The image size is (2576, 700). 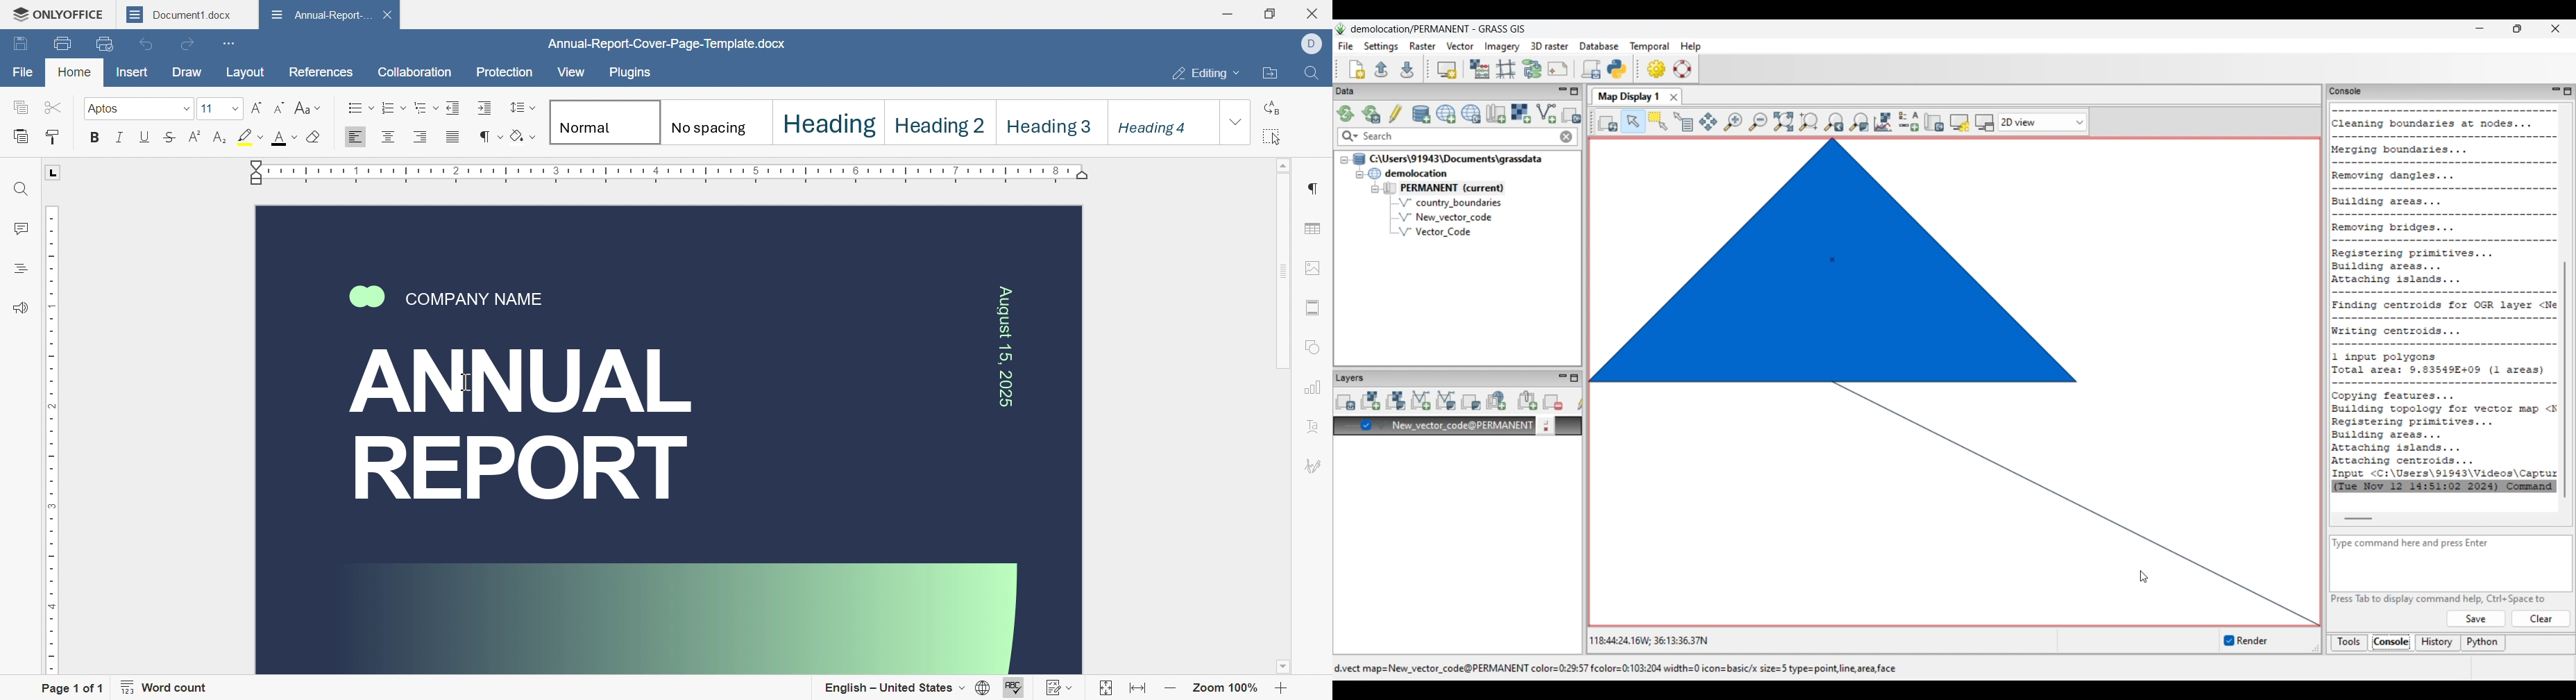 I want to click on strikethrough, so click(x=170, y=138).